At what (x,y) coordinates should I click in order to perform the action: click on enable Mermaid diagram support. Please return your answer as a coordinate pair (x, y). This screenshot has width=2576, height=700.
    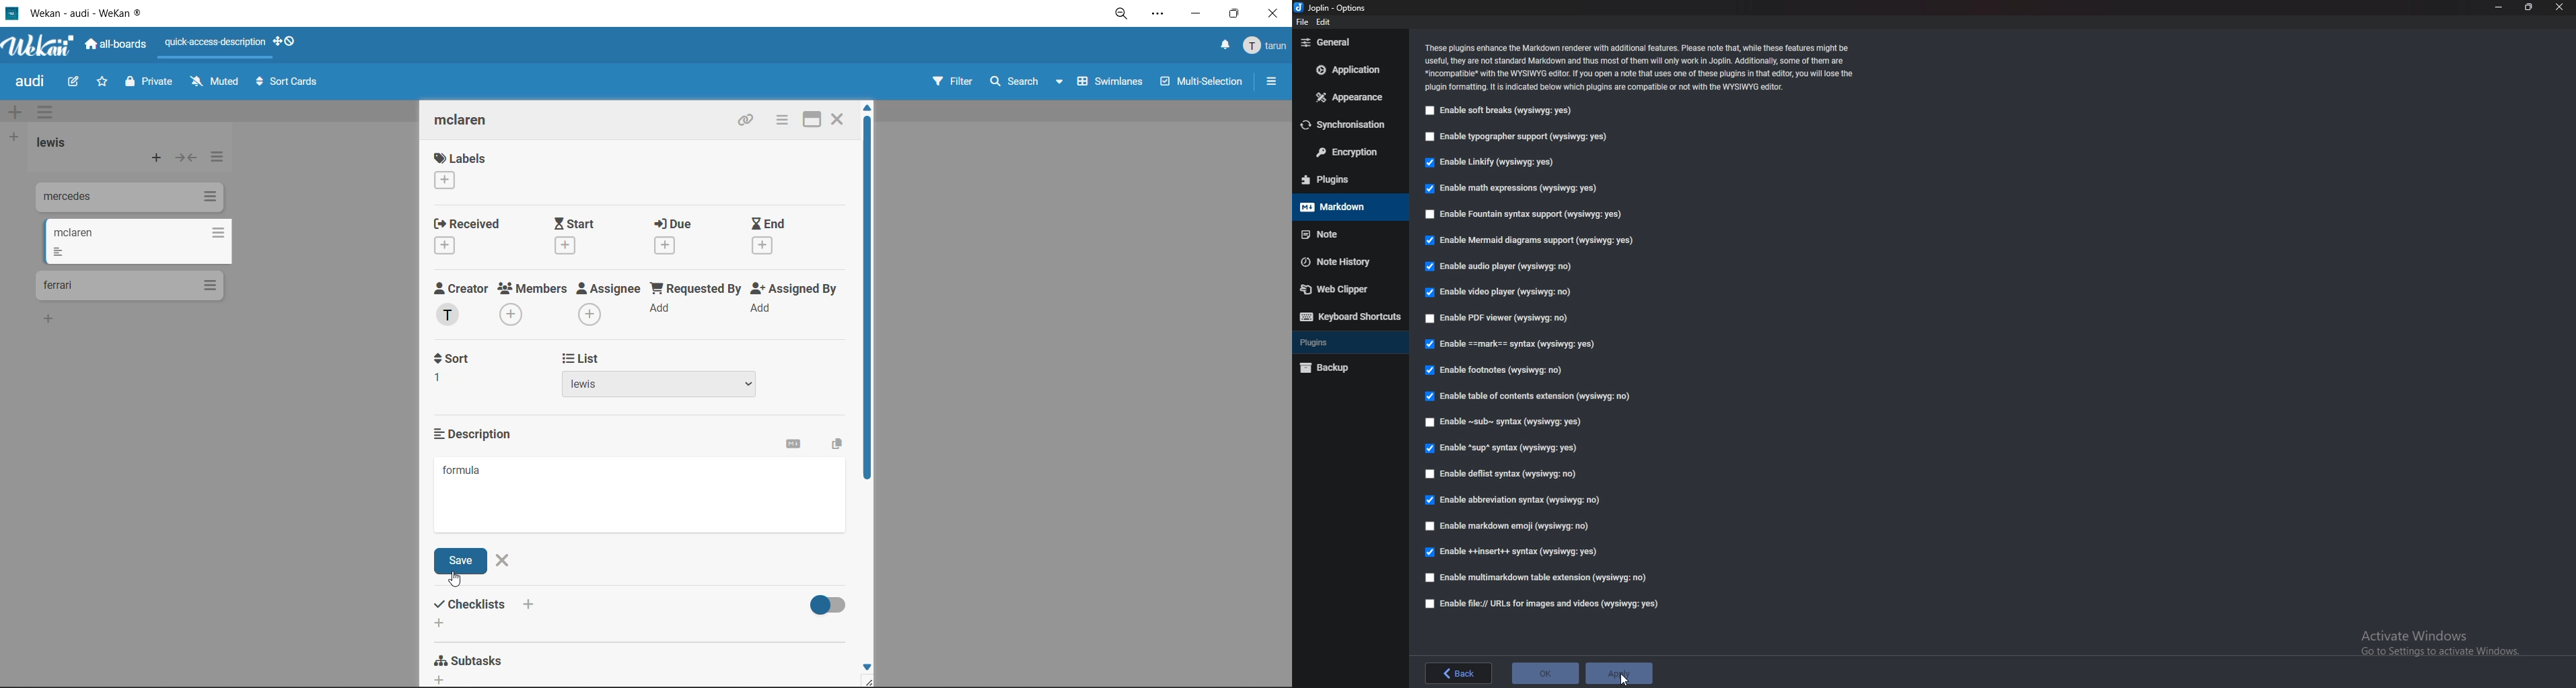
    Looking at the image, I should click on (1537, 240).